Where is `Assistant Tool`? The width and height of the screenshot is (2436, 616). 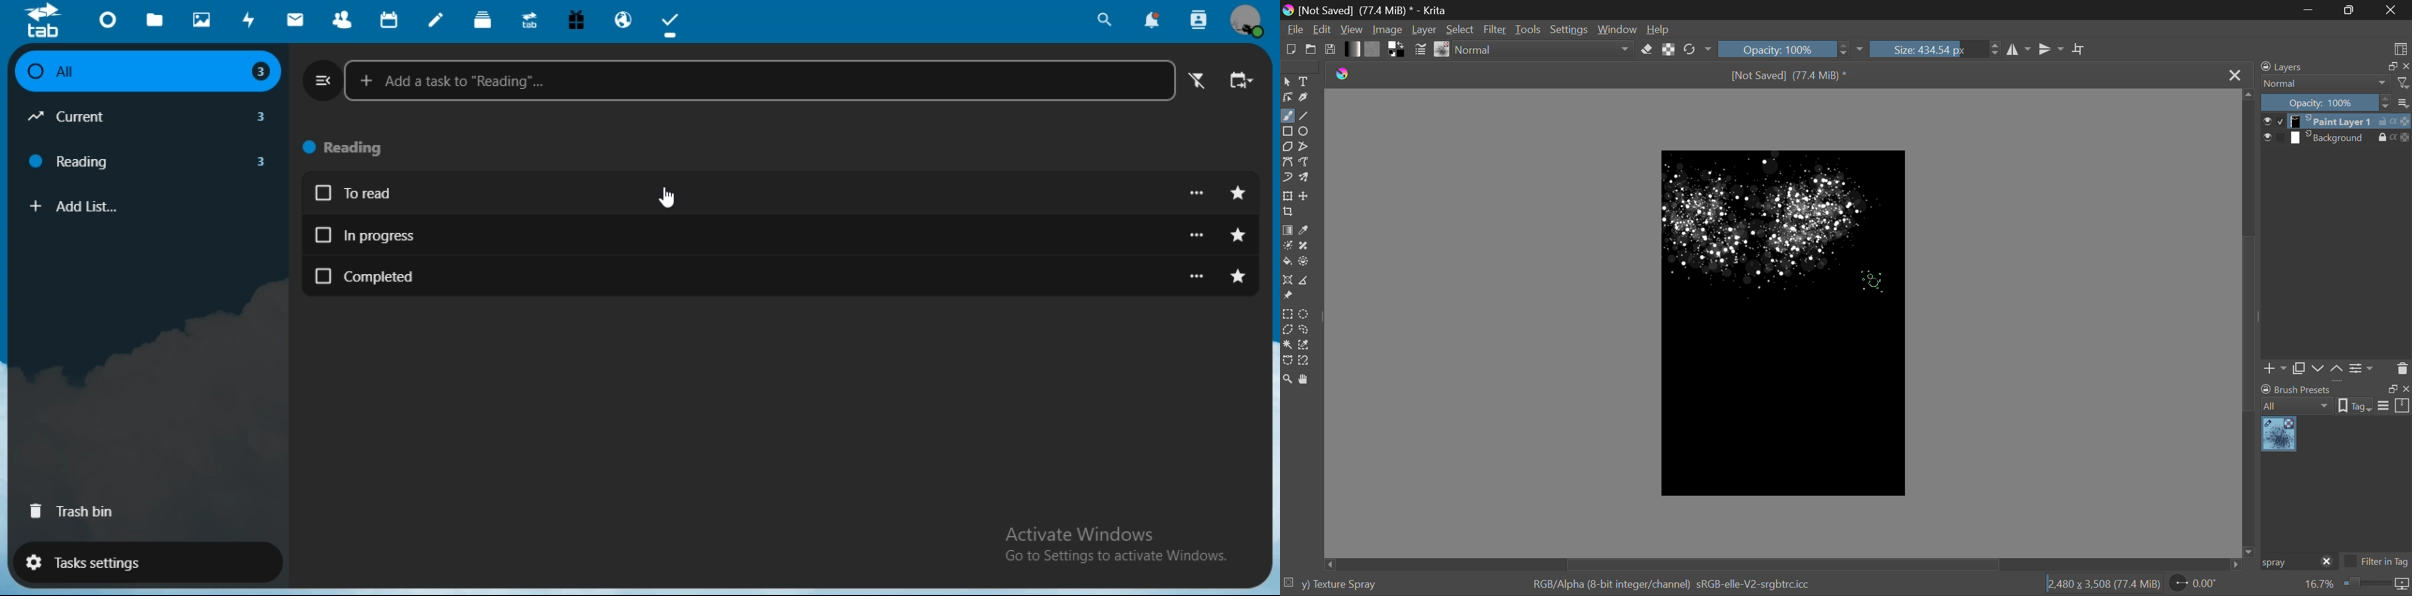
Assistant Tool is located at coordinates (1287, 280).